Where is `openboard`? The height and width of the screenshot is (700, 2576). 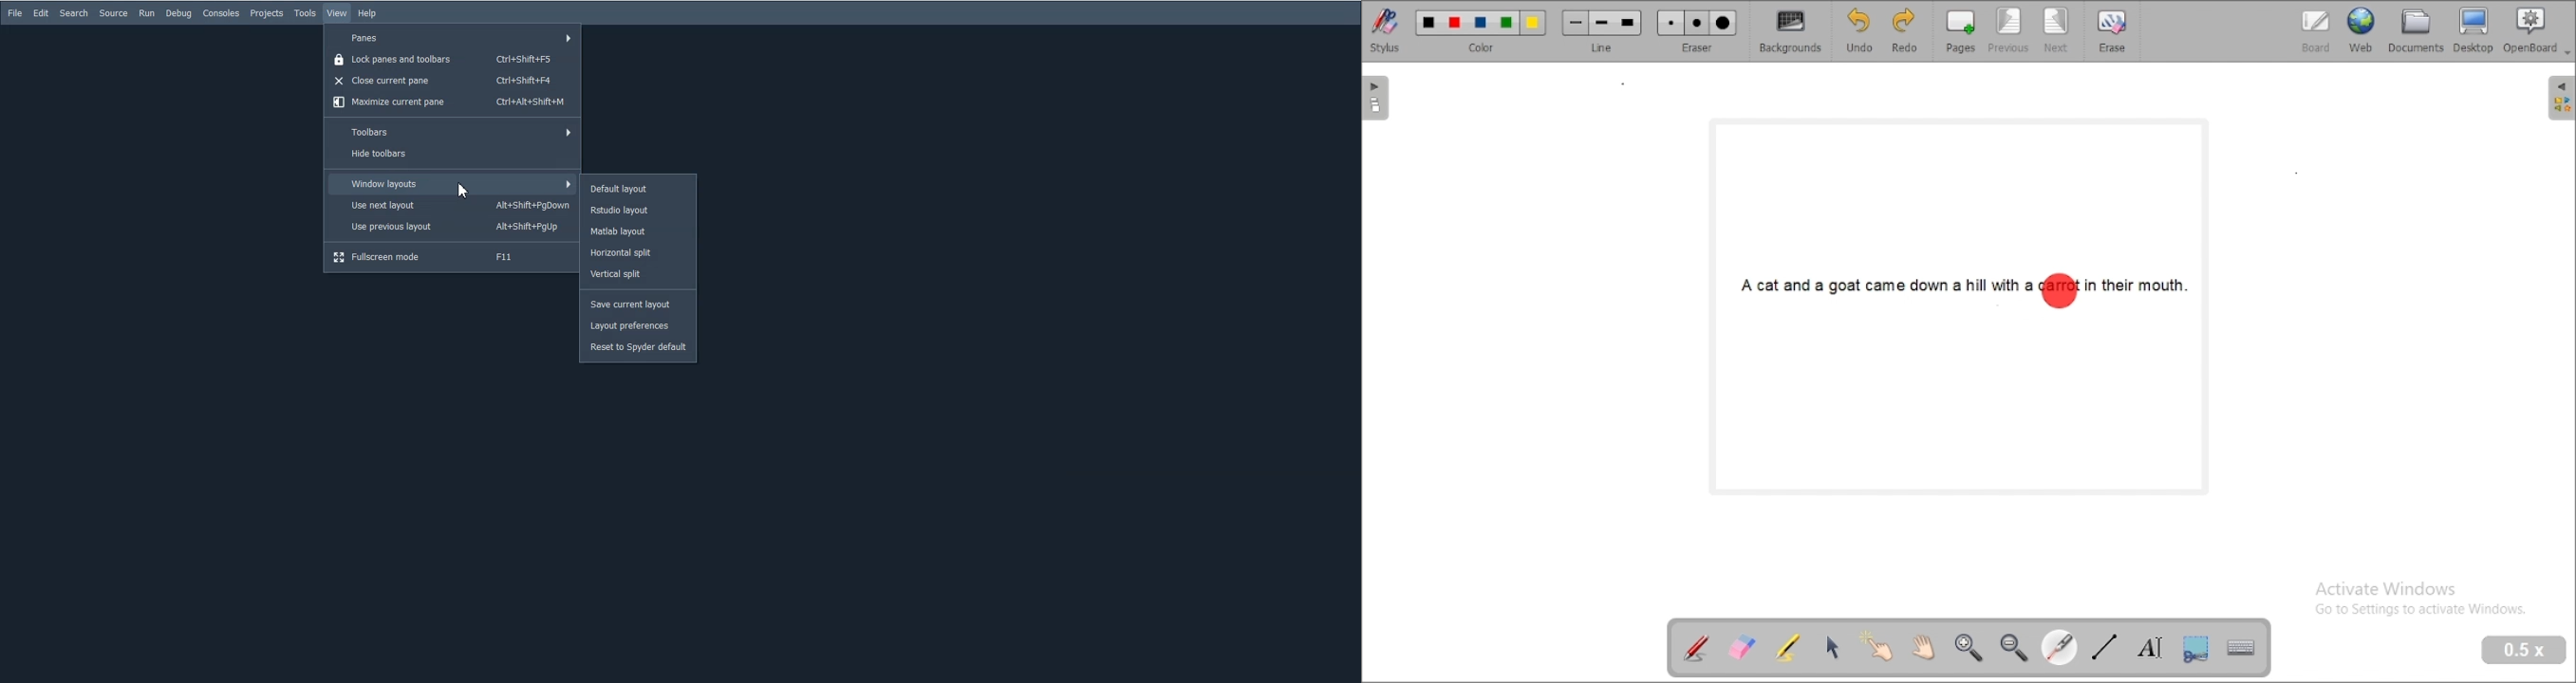
openboard is located at coordinates (2530, 30).